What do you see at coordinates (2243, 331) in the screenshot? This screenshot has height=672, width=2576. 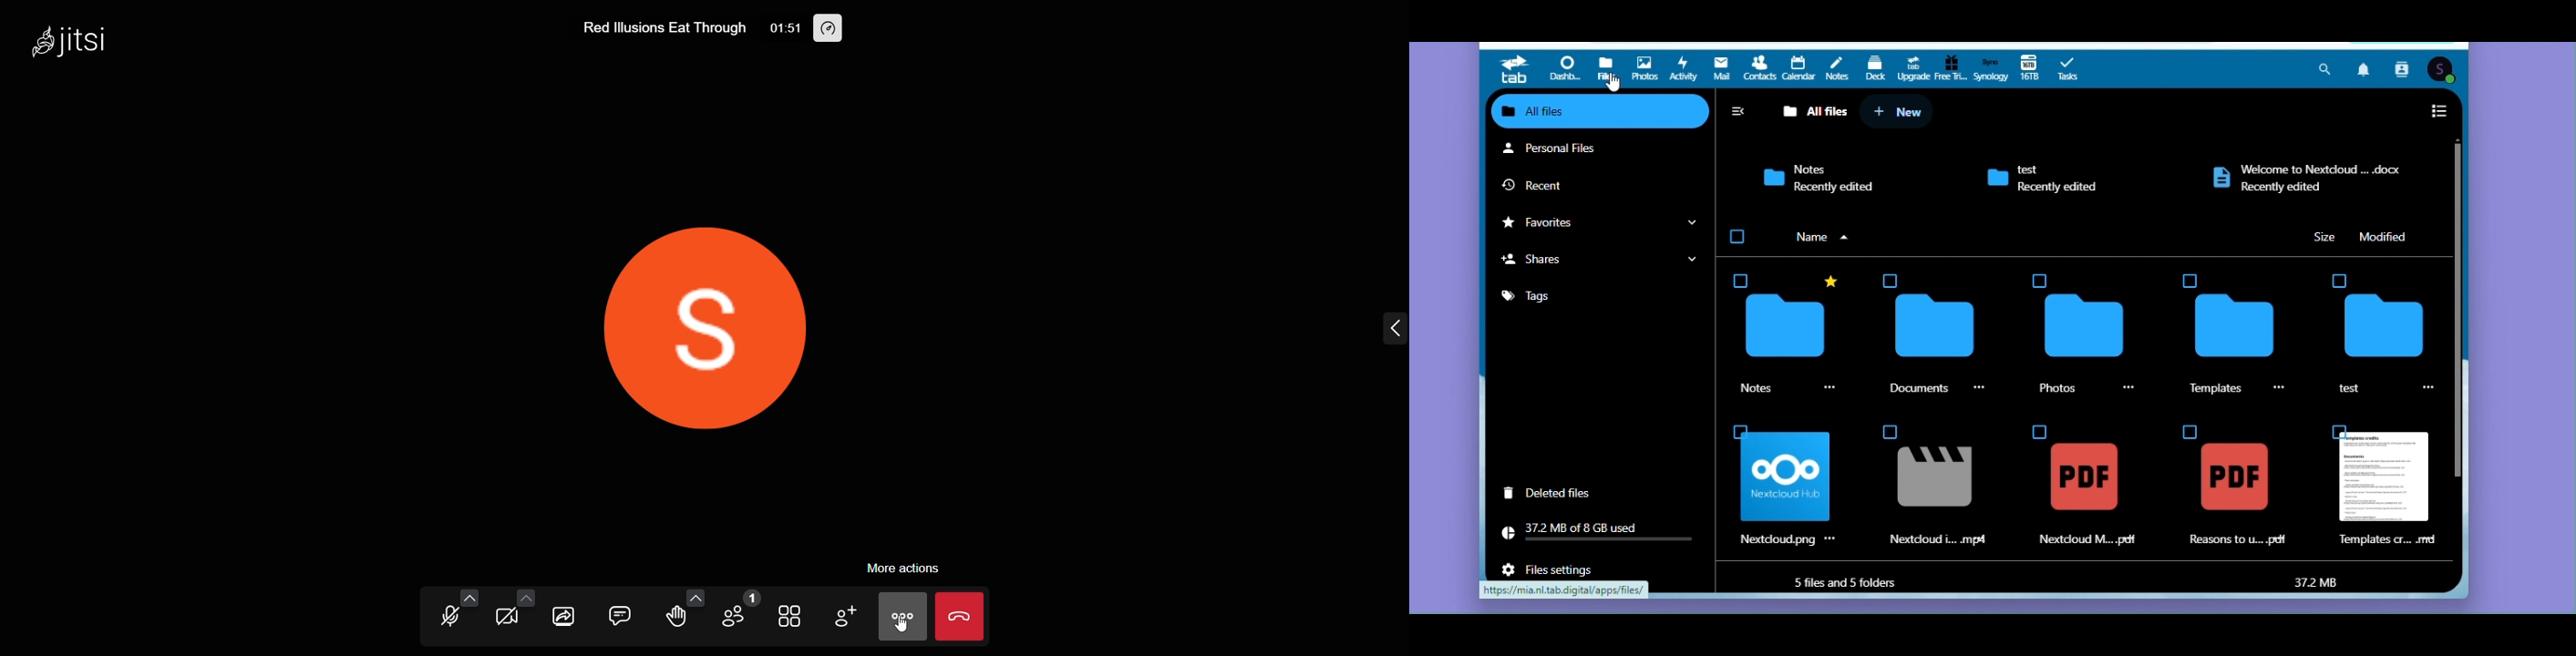 I see `templates` at bounding box center [2243, 331].